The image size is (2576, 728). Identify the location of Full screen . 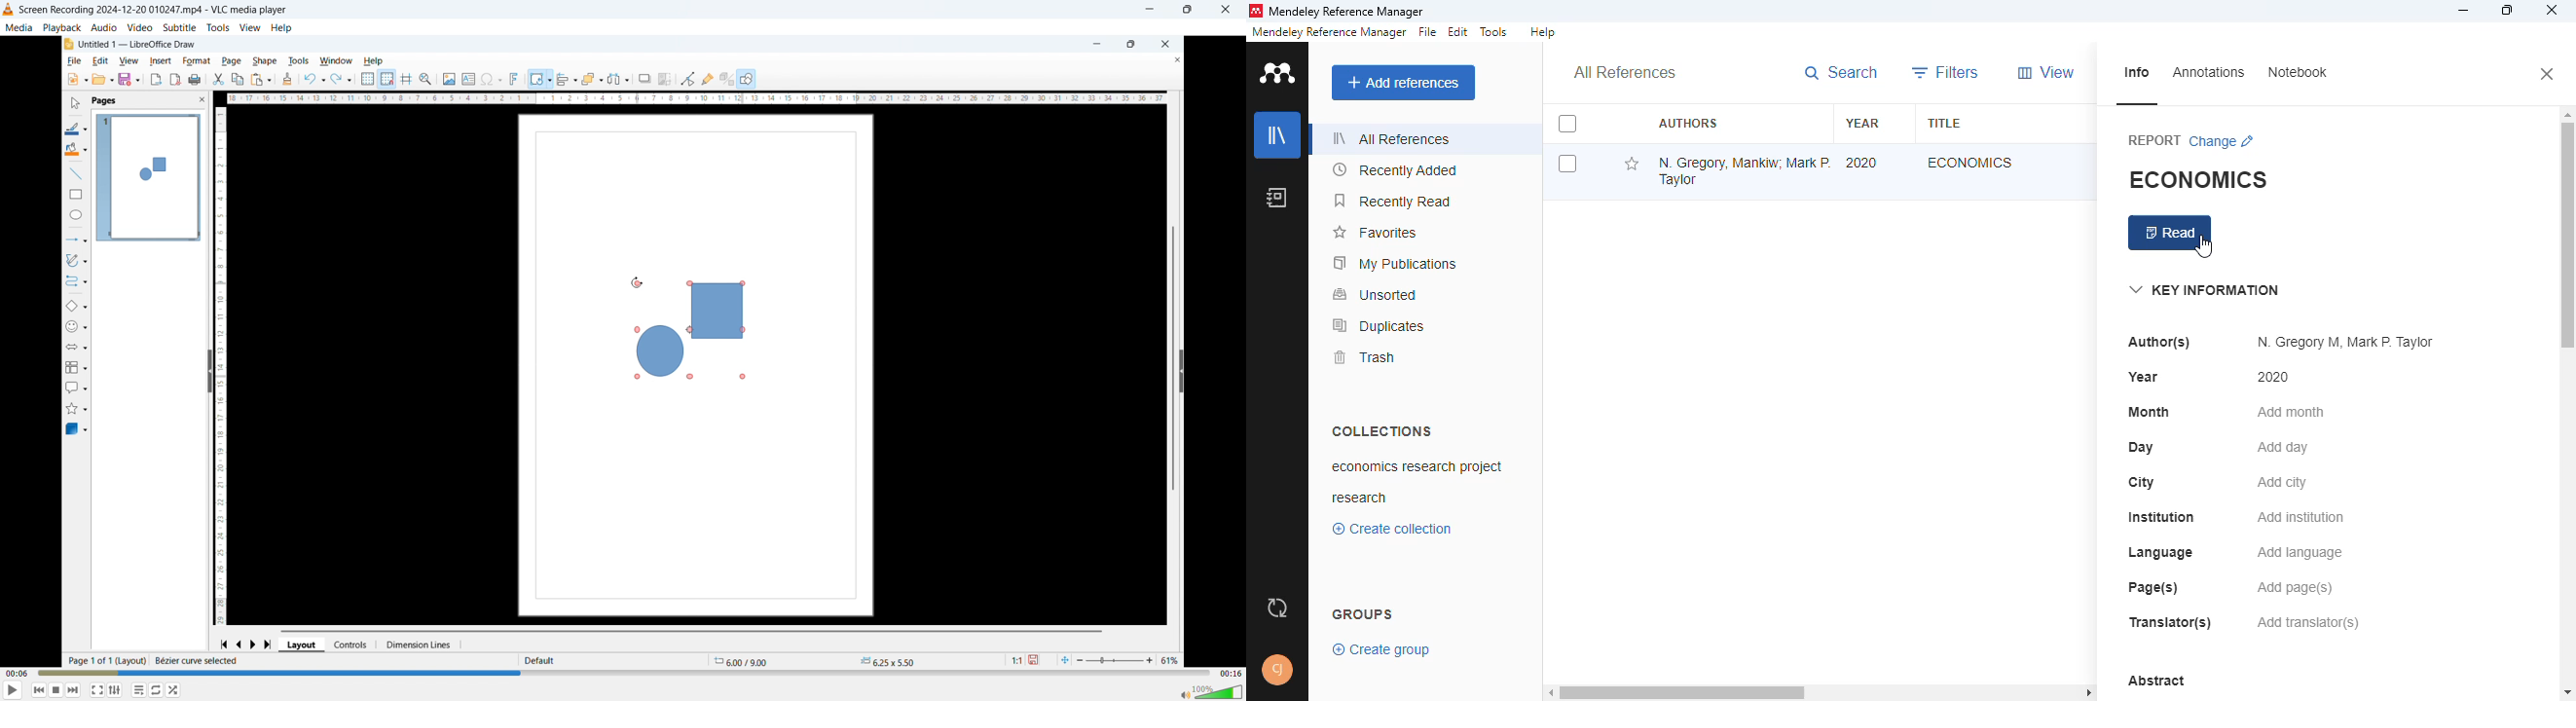
(97, 690).